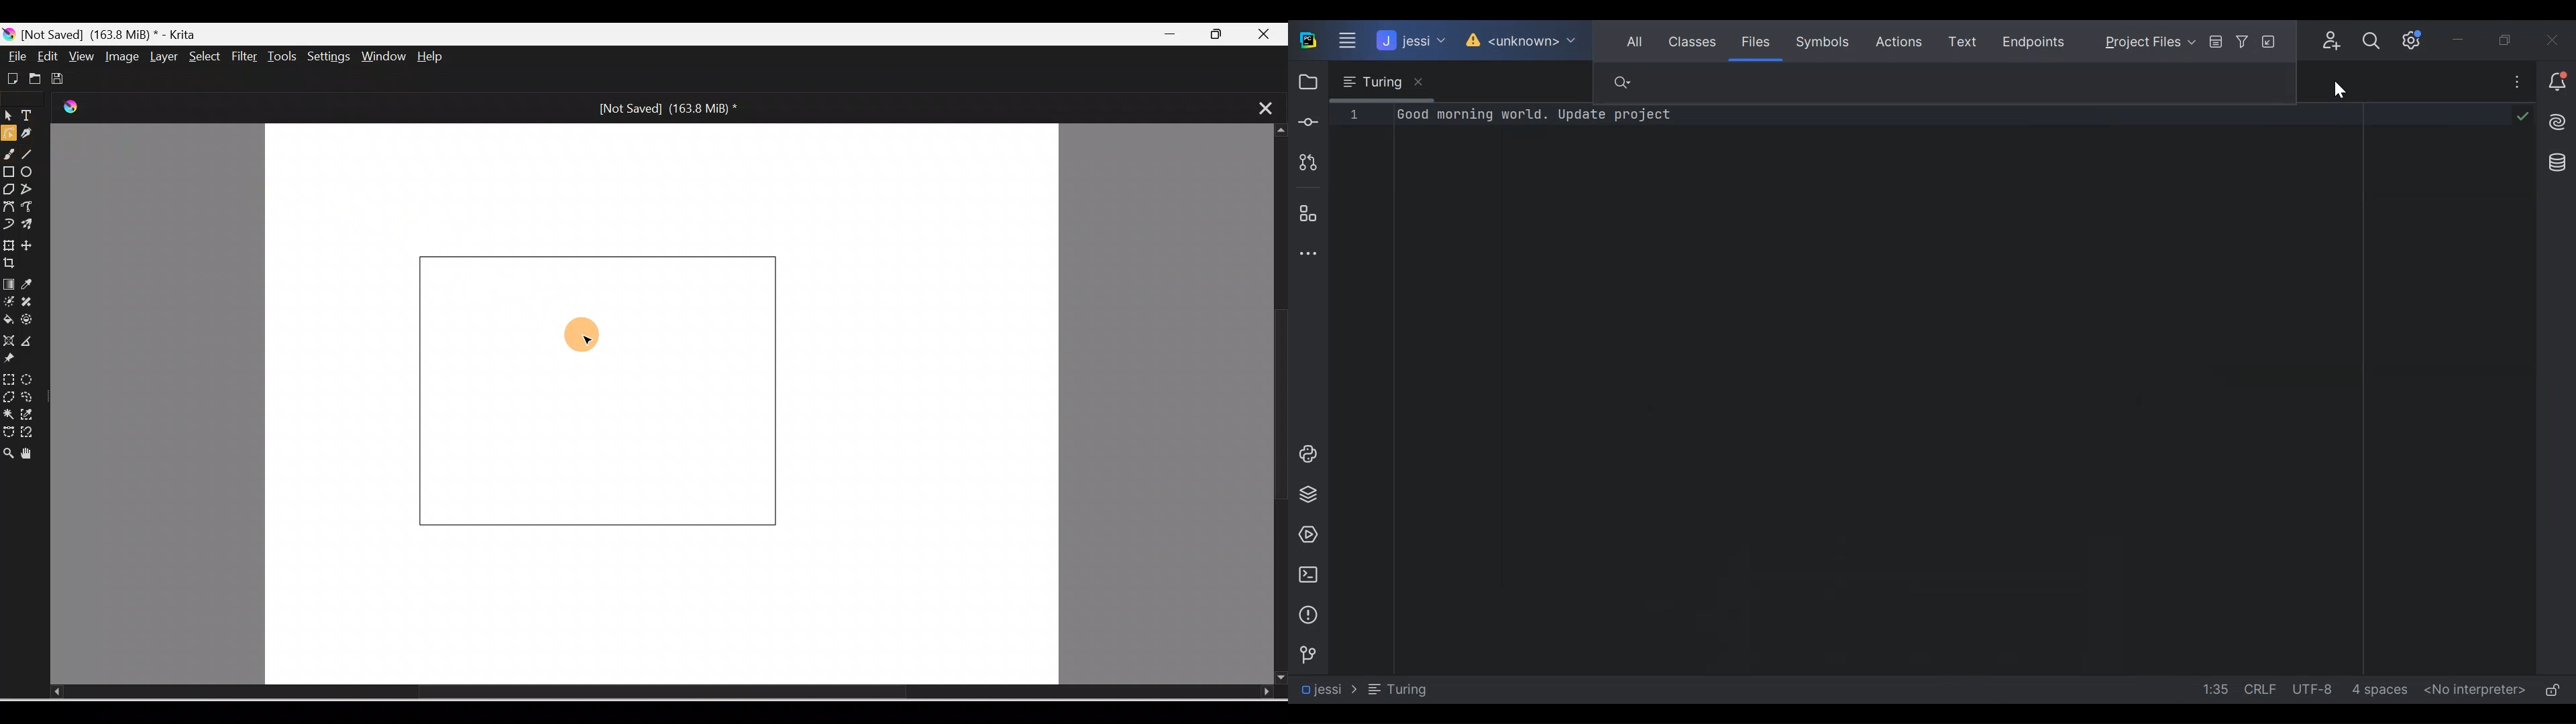 This screenshot has width=2576, height=728. I want to click on Colorize mask tool, so click(9, 302).